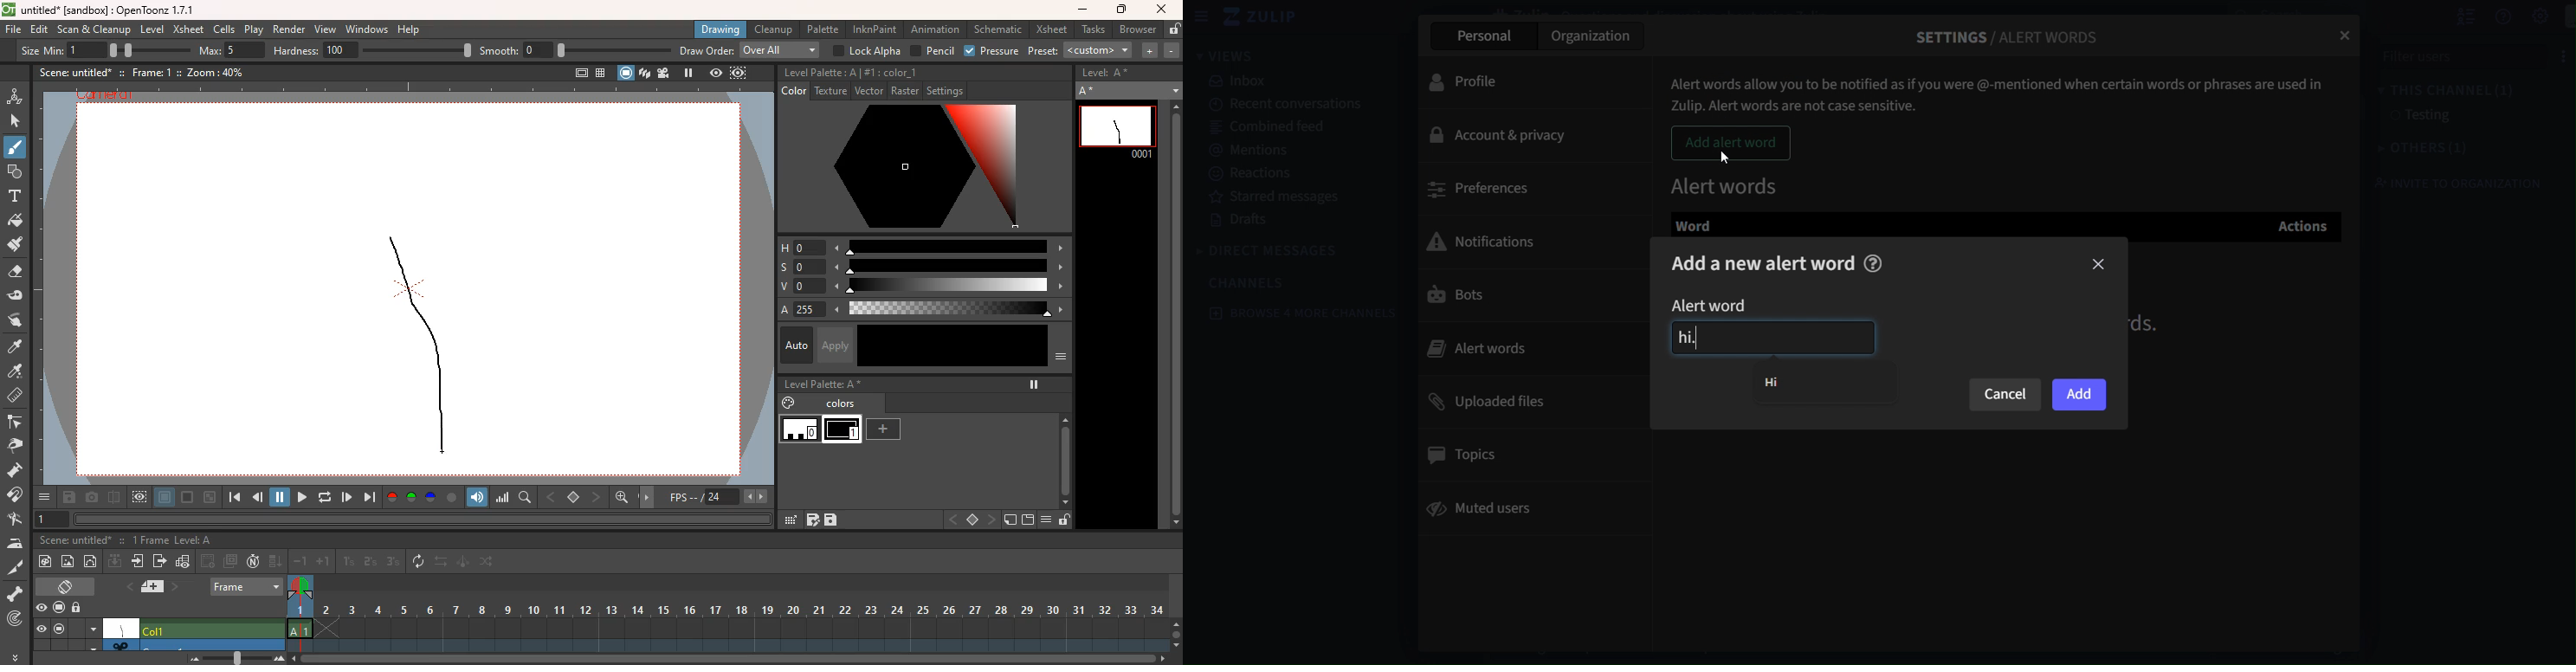 The height and width of the screenshot is (672, 2576). Describe the element at coordinates (1252, 173) in the screenshot. I see `reactions` at that location.